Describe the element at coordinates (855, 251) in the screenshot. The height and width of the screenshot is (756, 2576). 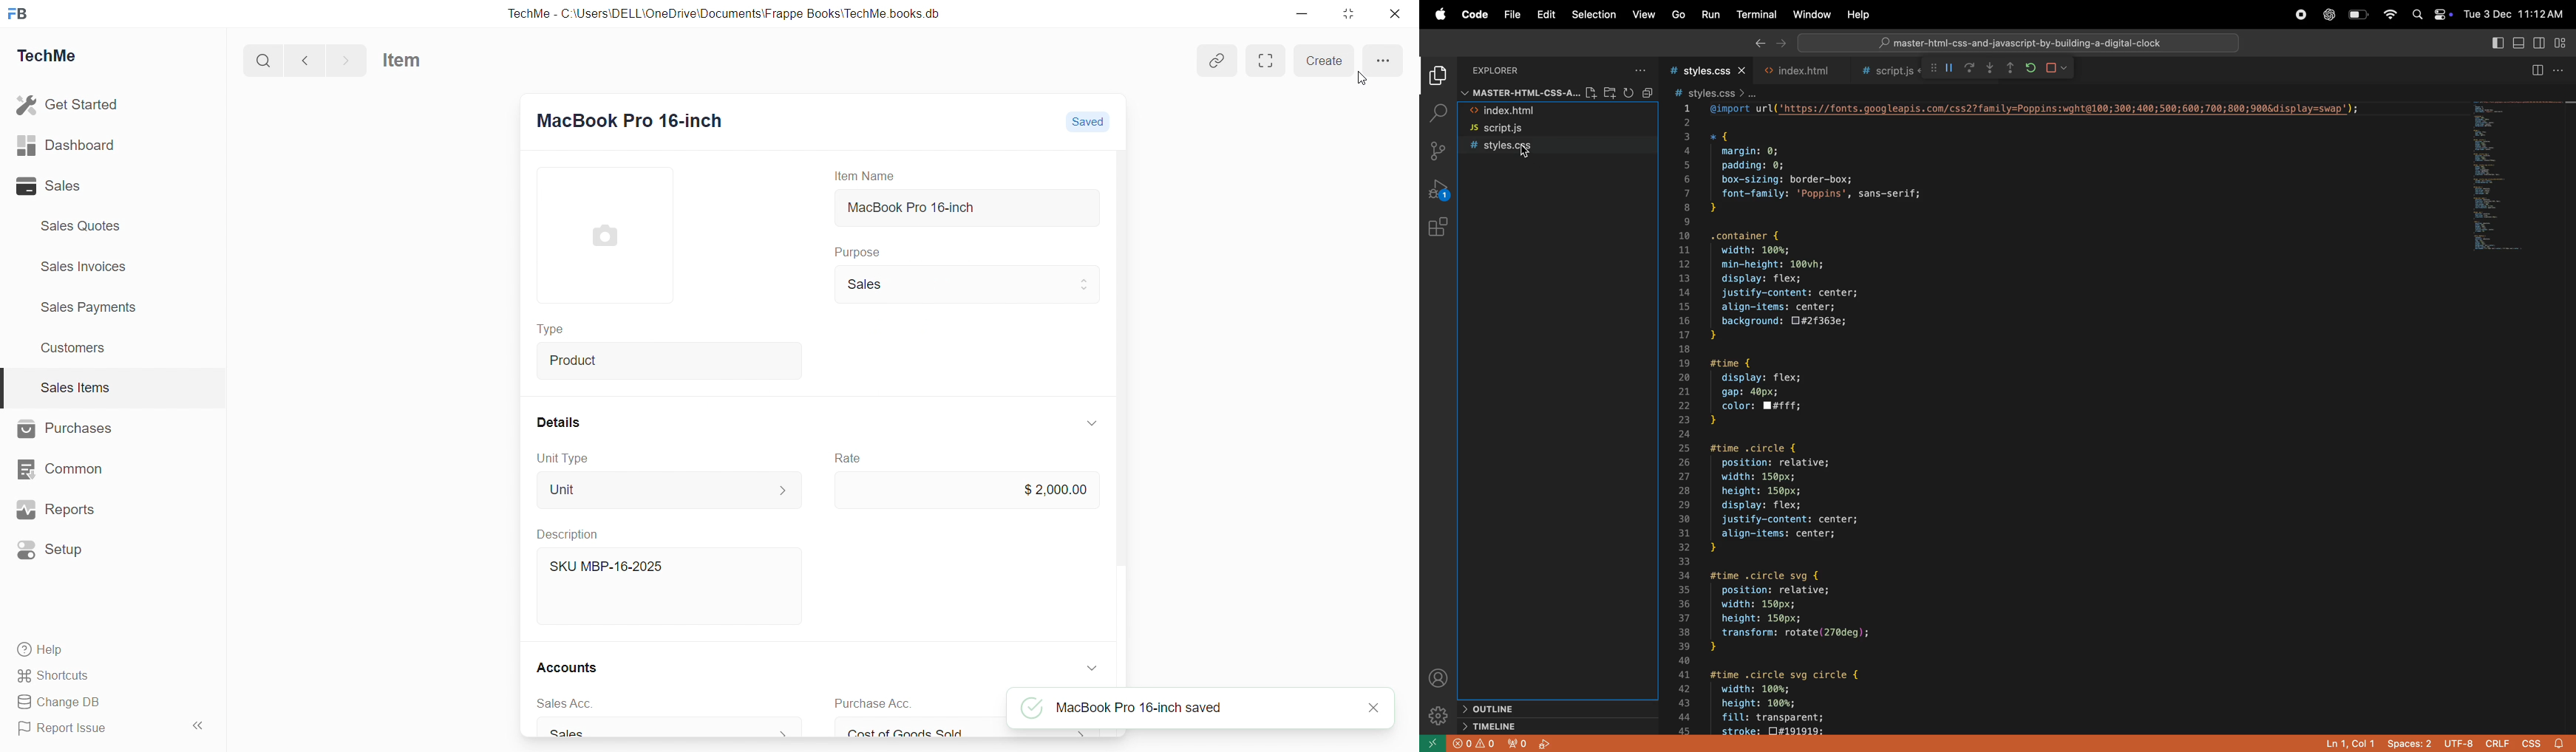
I see `Purpose` at that location.